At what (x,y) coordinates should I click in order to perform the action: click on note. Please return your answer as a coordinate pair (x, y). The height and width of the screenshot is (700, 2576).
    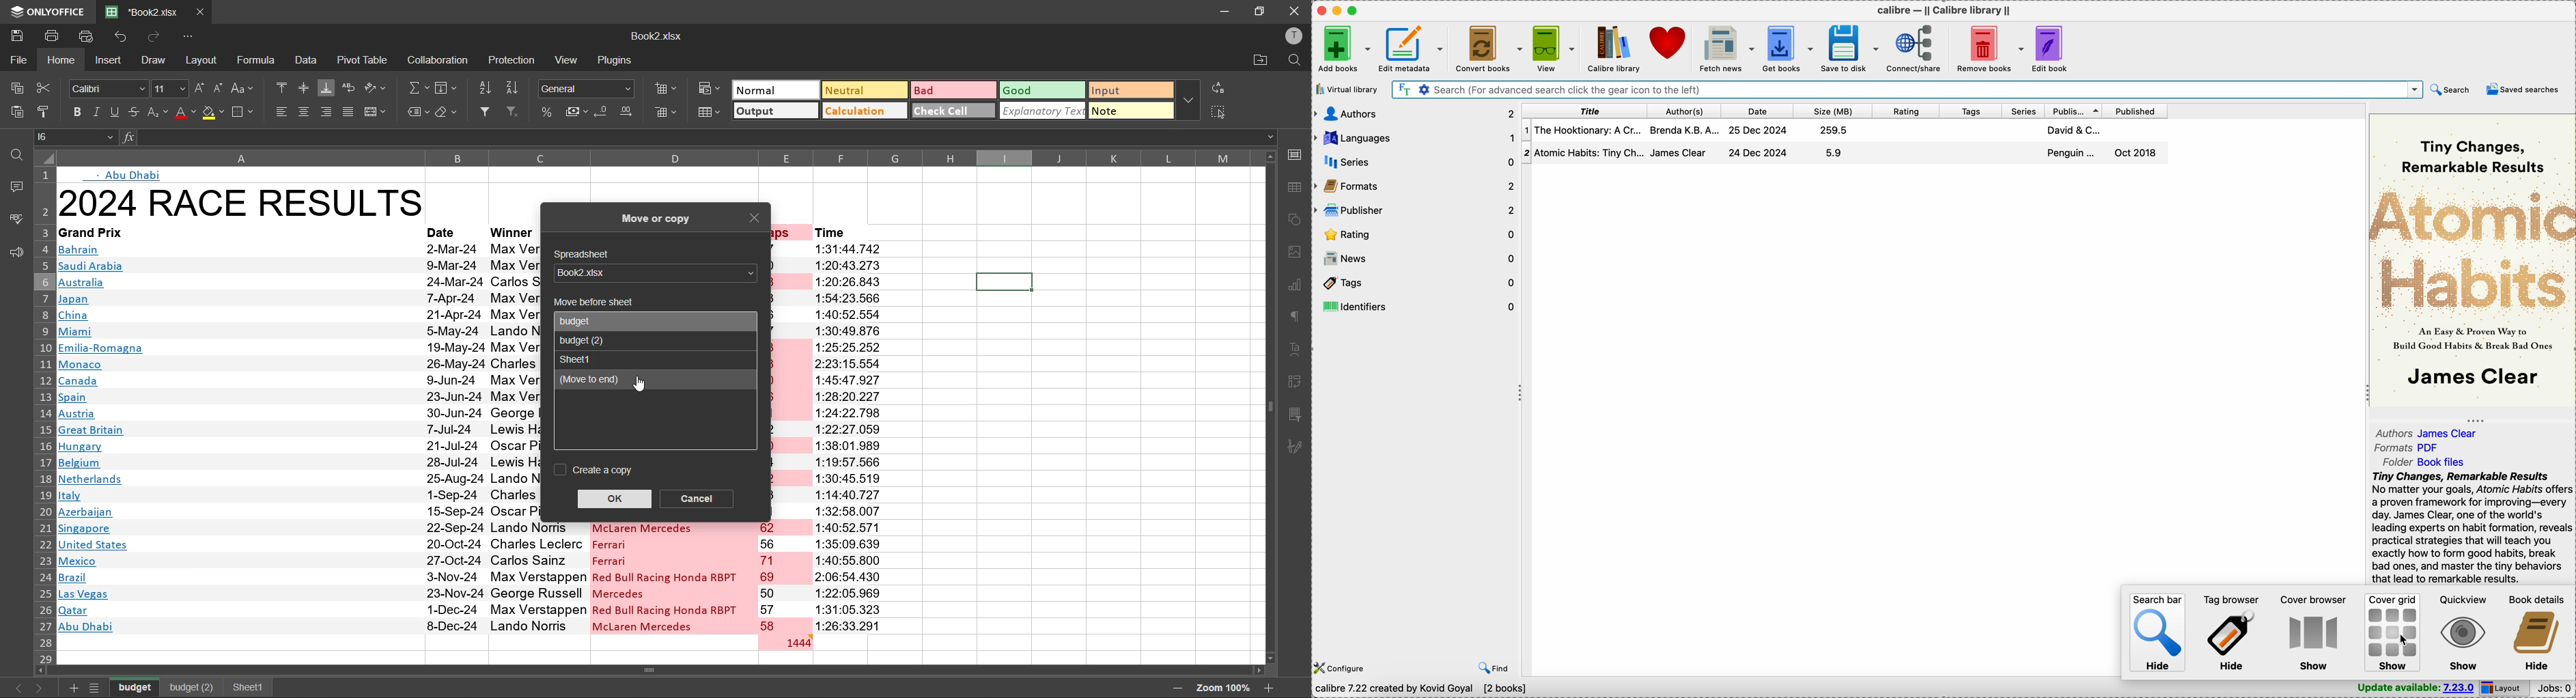
    Looking at the image, I should click on (1130, 109).